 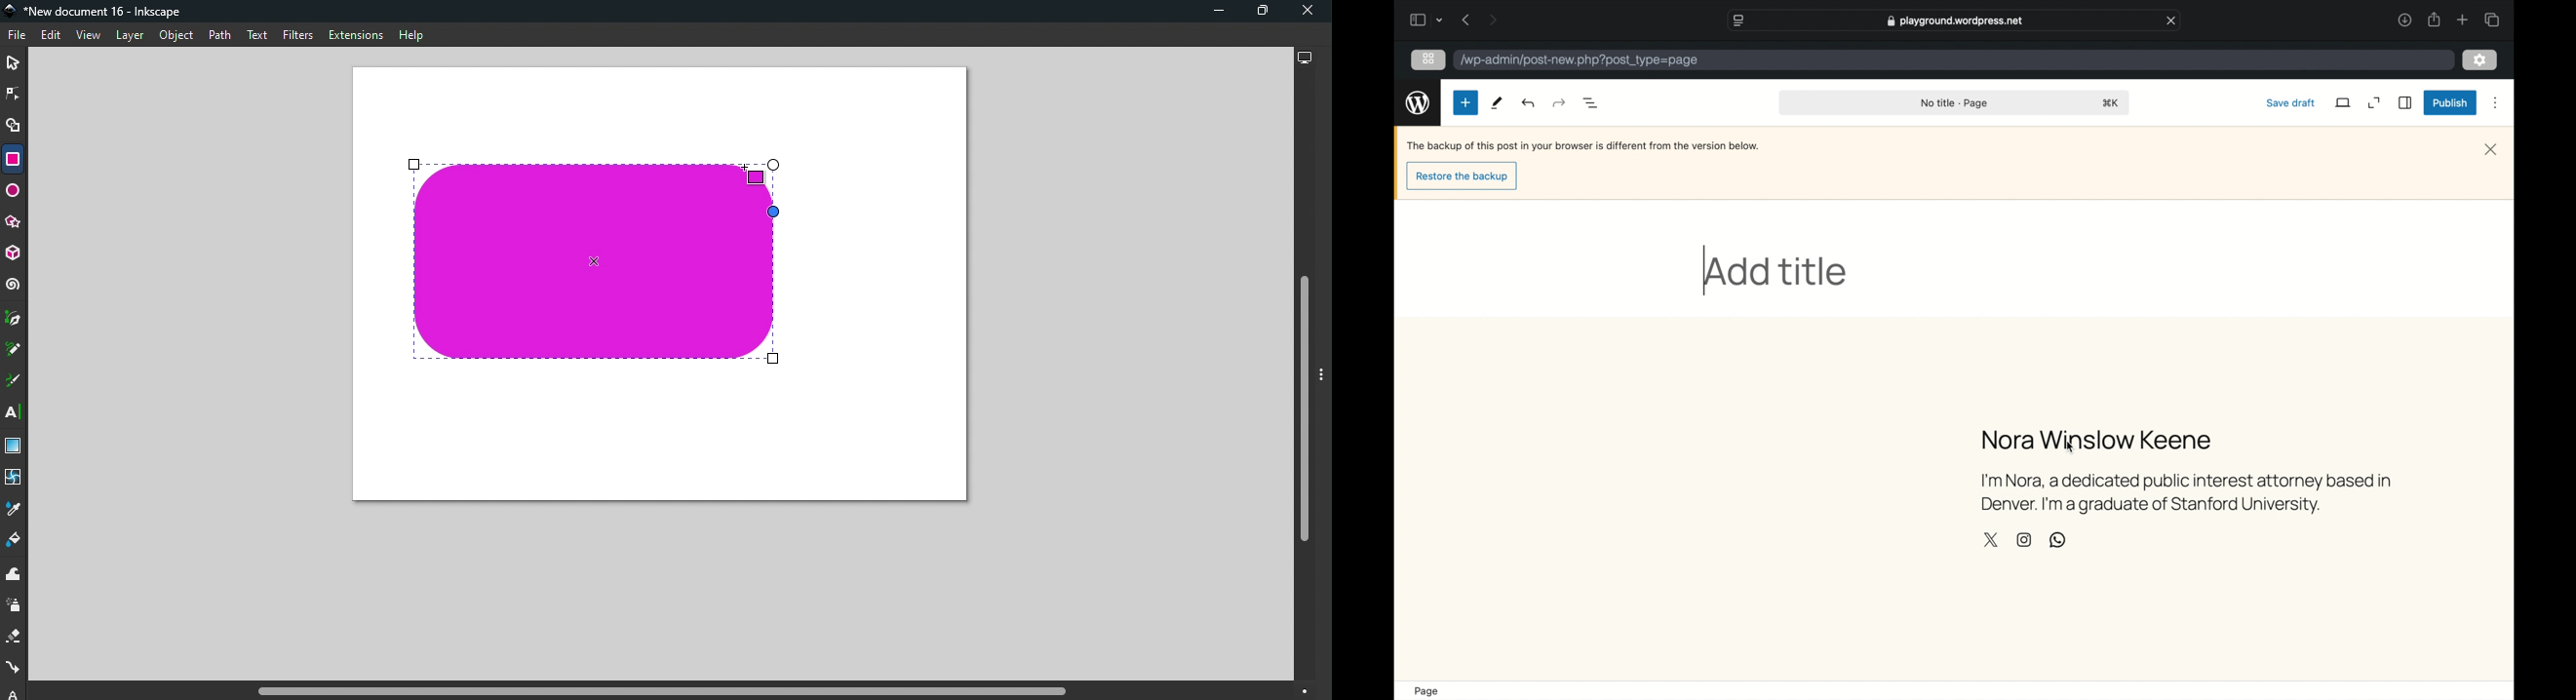 I want to click on Object, so click(x=176, y=36).